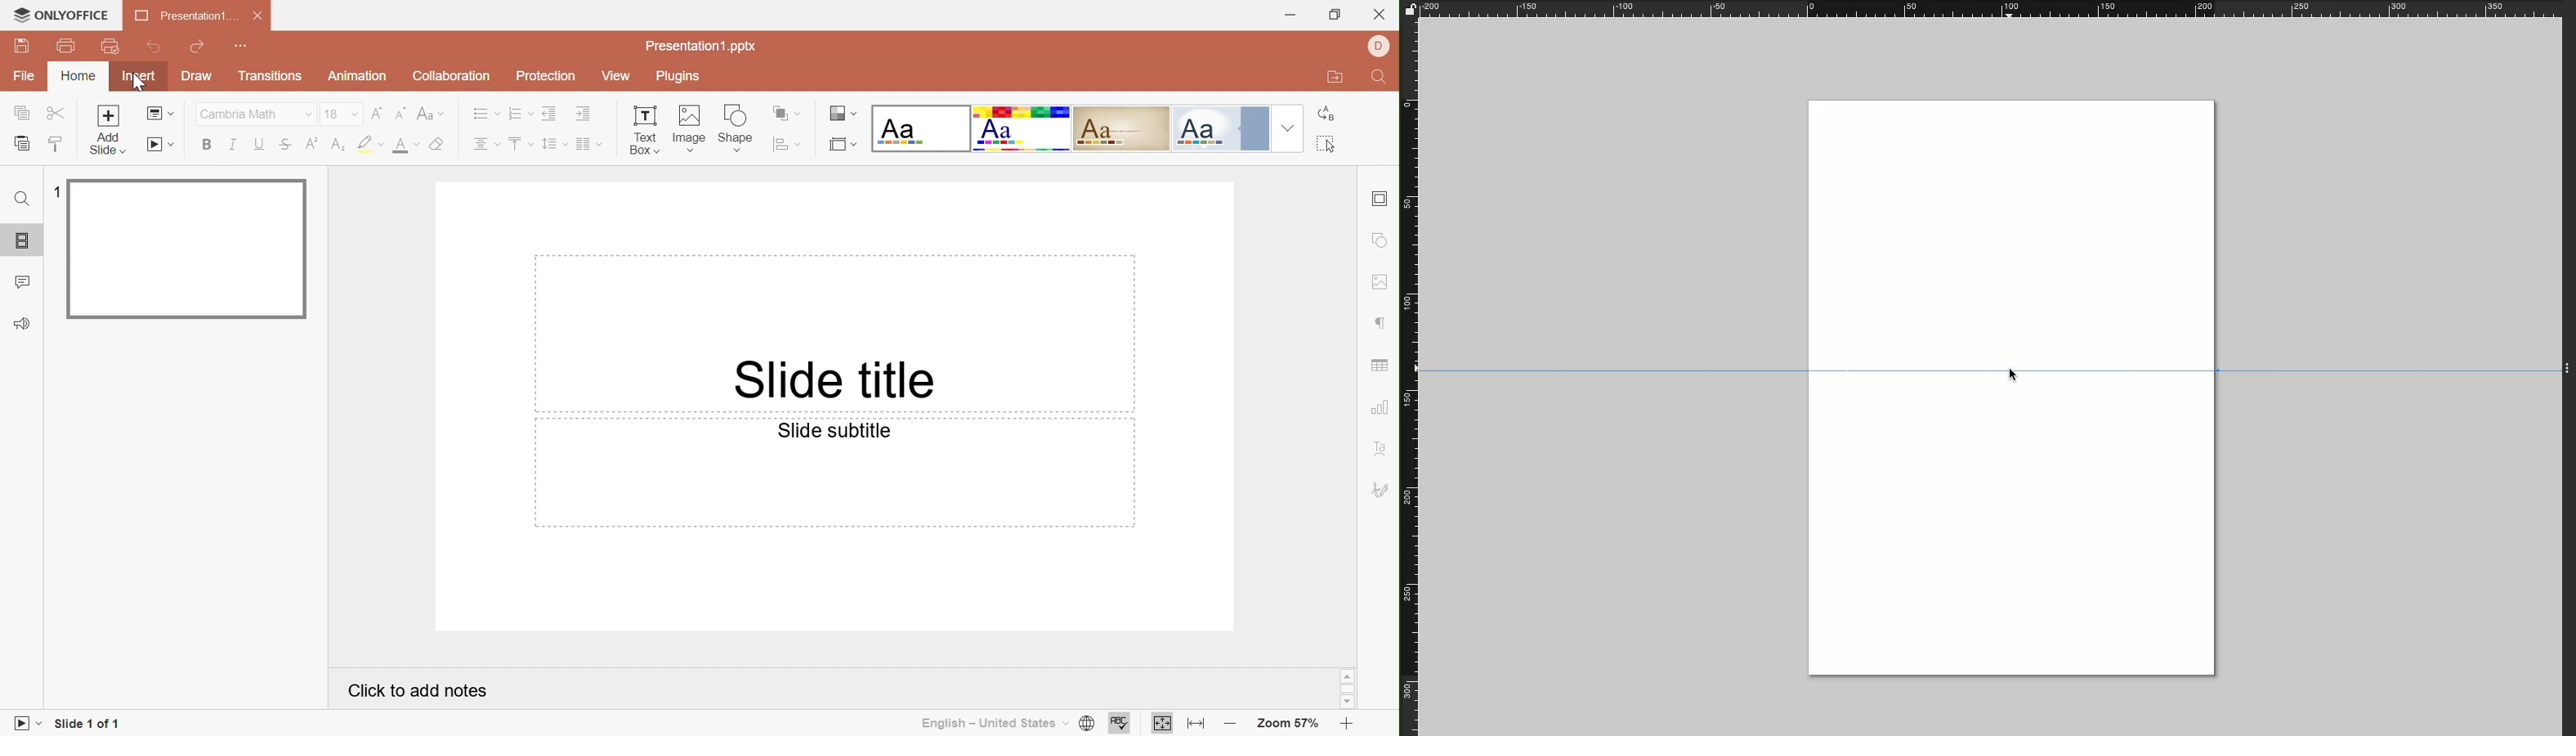  Describe the element at coordinates (23, 280) in the screenshot. I see `Comments` at that location.